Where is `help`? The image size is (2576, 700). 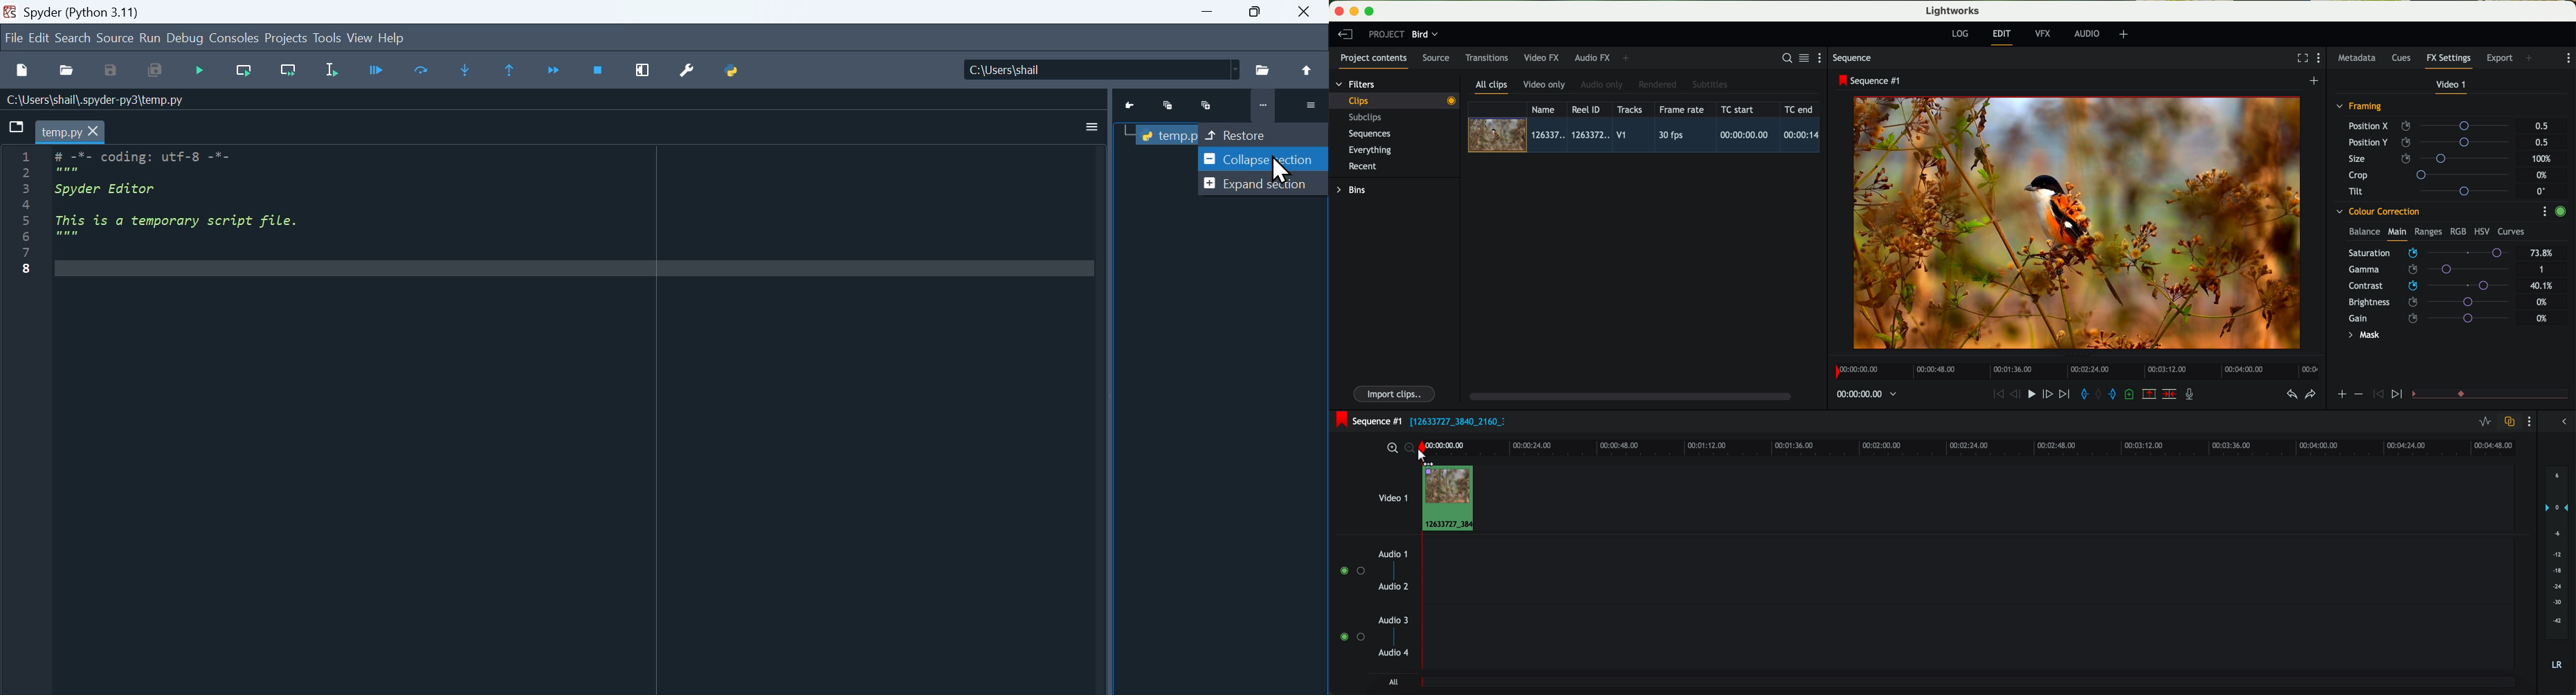 help is located at coordinates (391, 37).